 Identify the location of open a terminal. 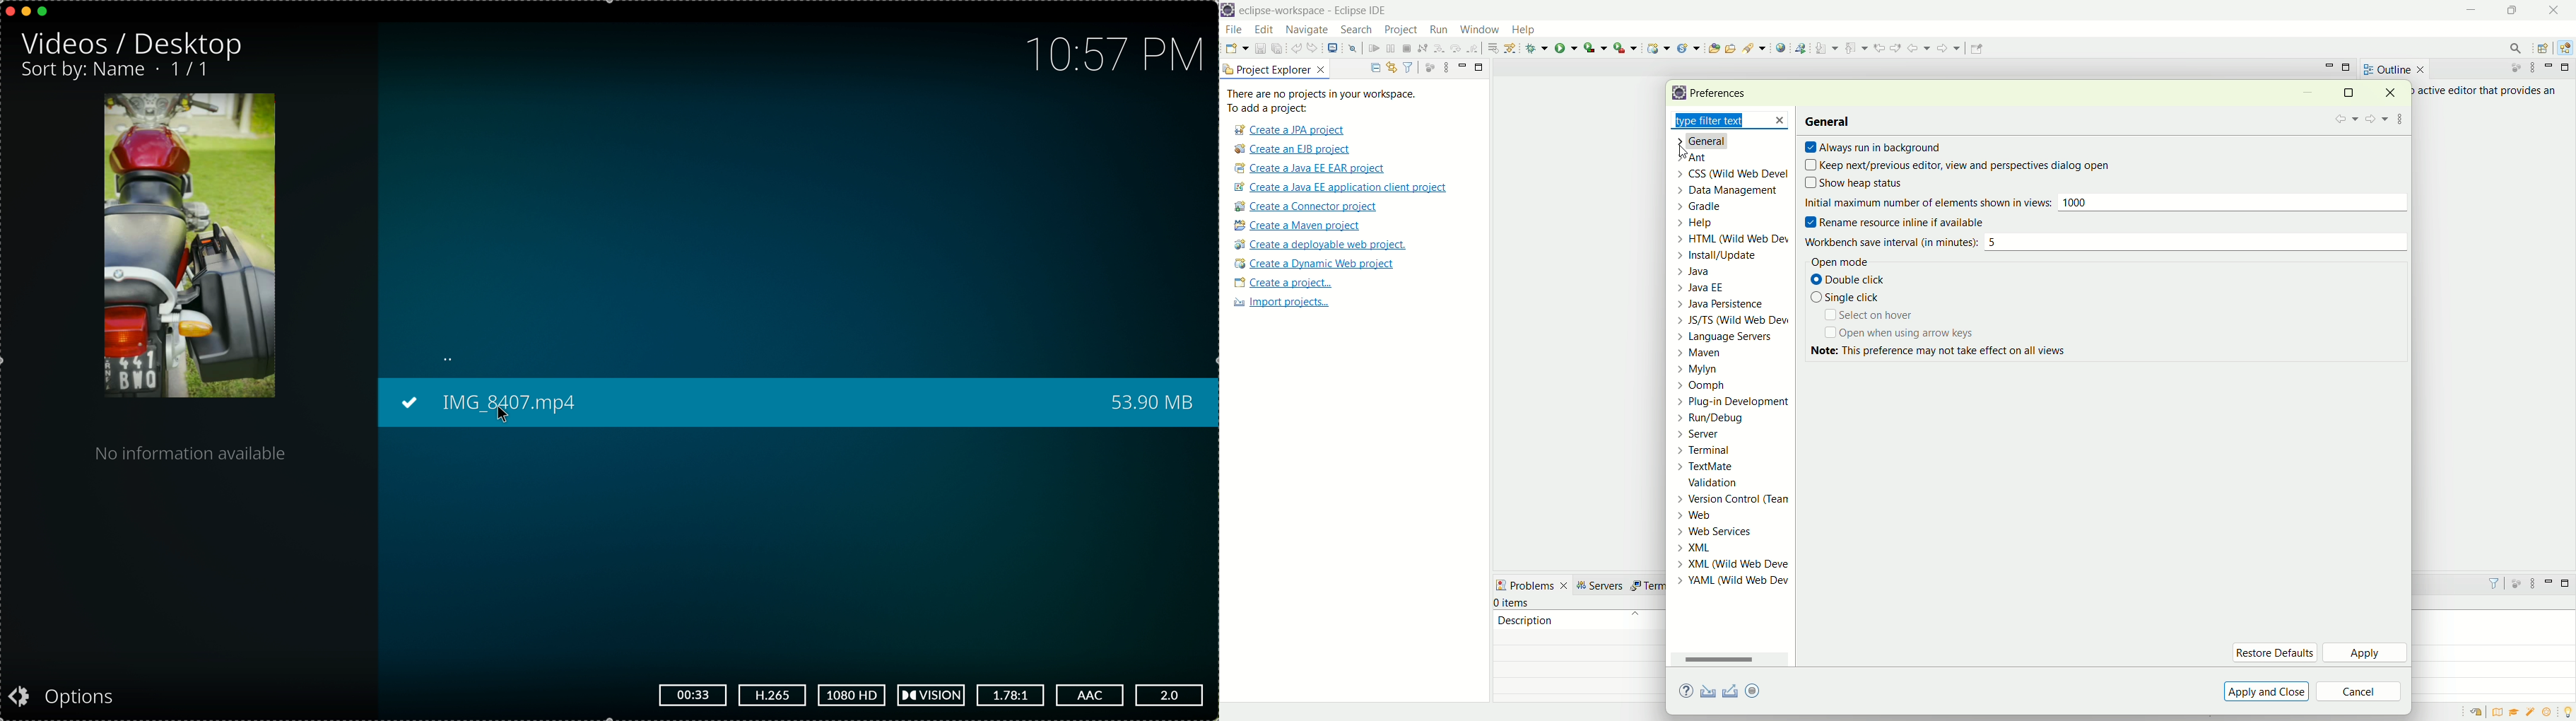
(1331, 48).